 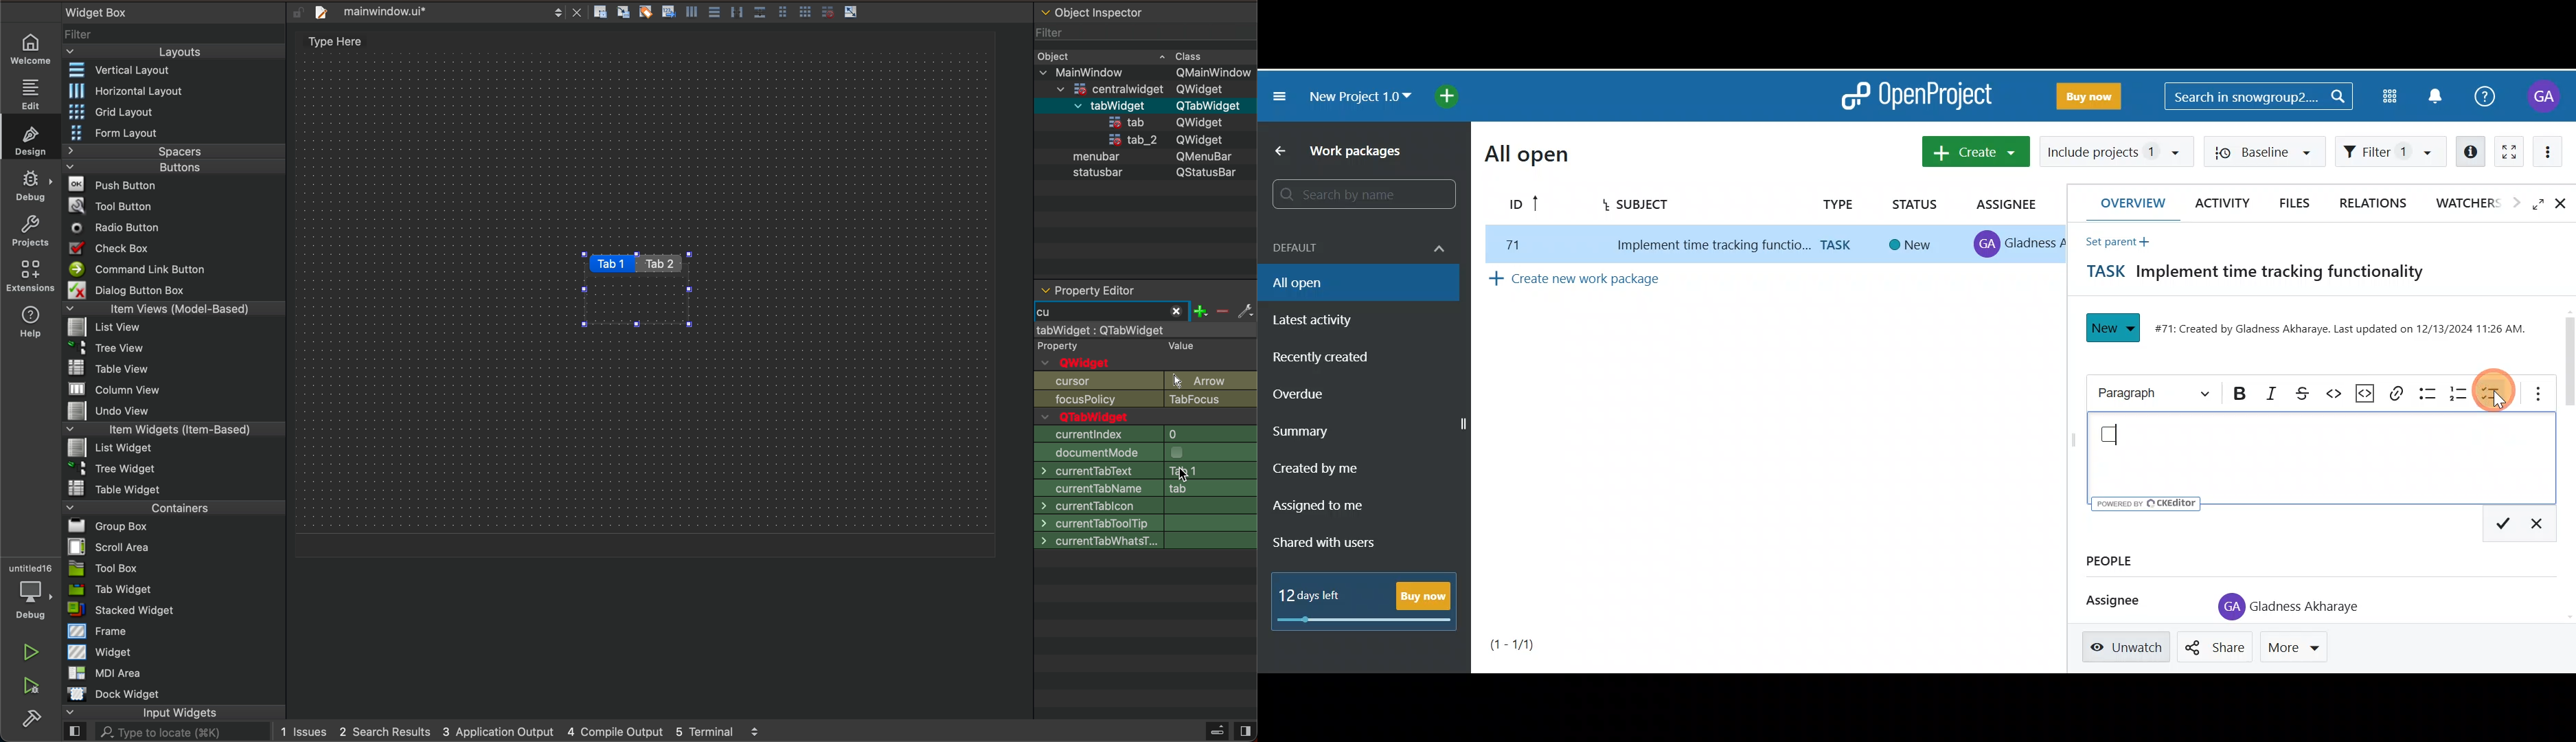 I want to click on Dialog Button Box, so click(x=122, y=289).